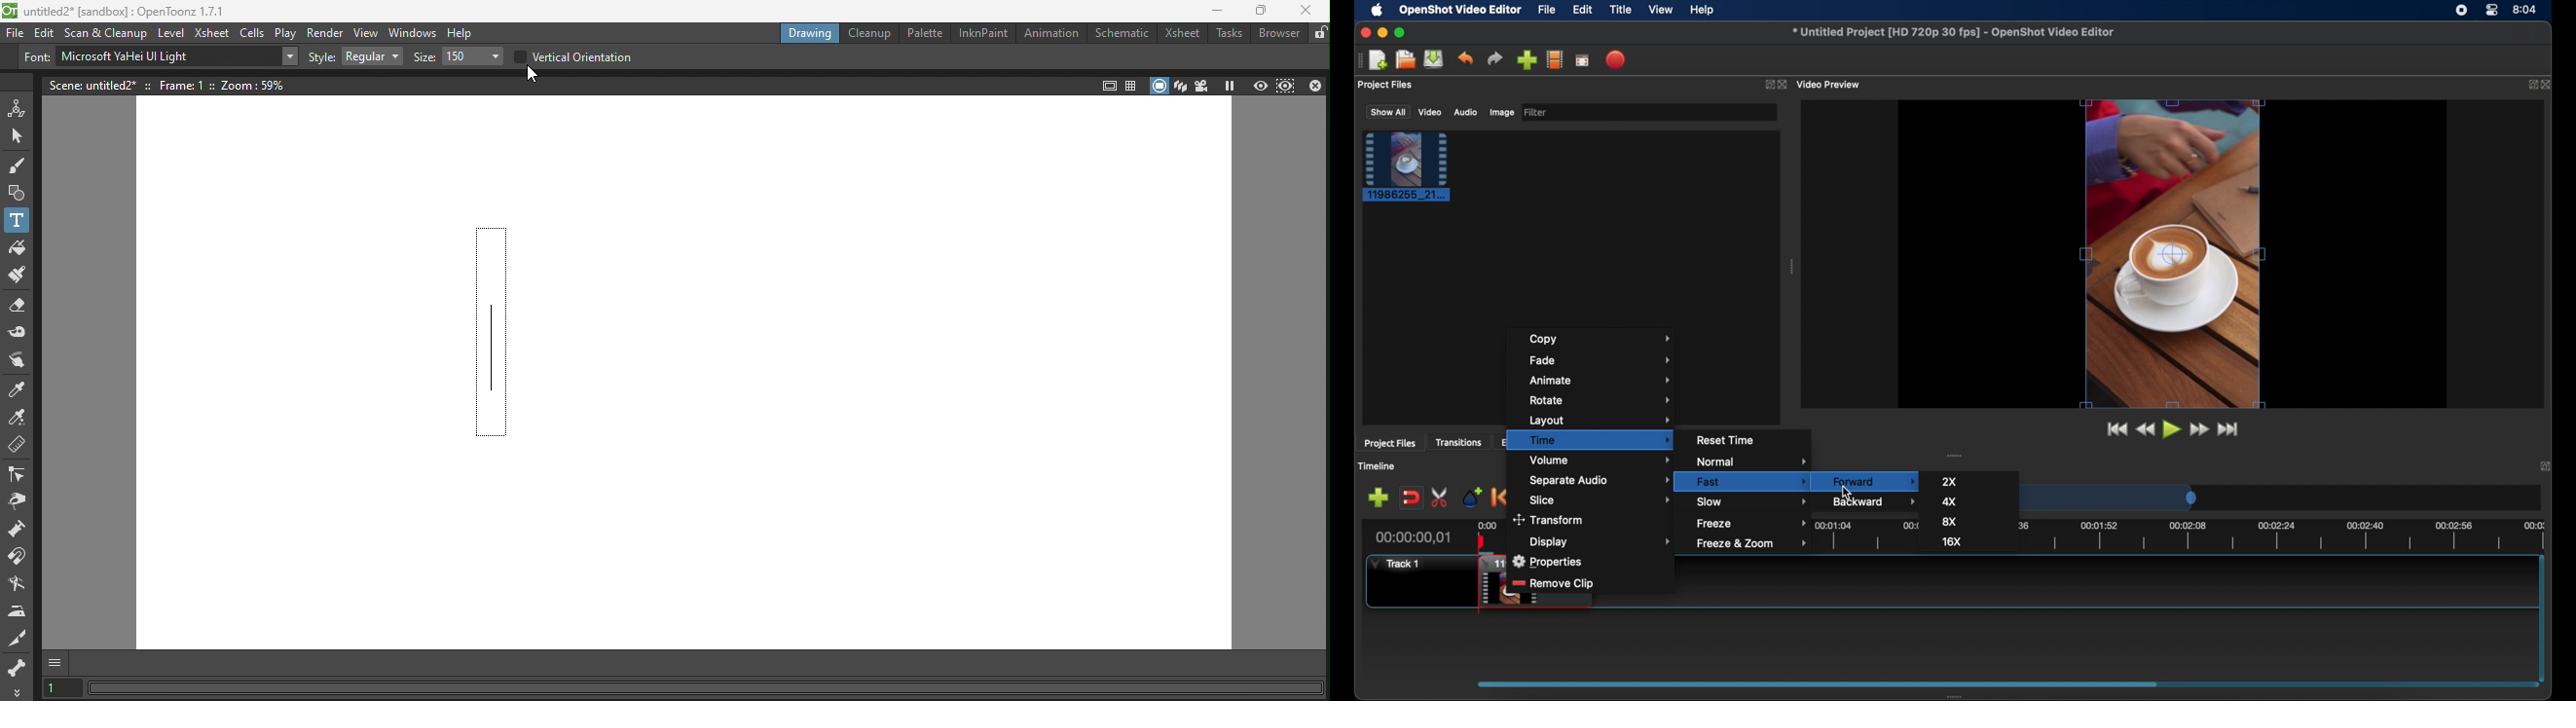 The image size is (2576, 728). Describe the element at coordinates (18, 414) in the screenshot. I see `RGB picker tool` at that location.